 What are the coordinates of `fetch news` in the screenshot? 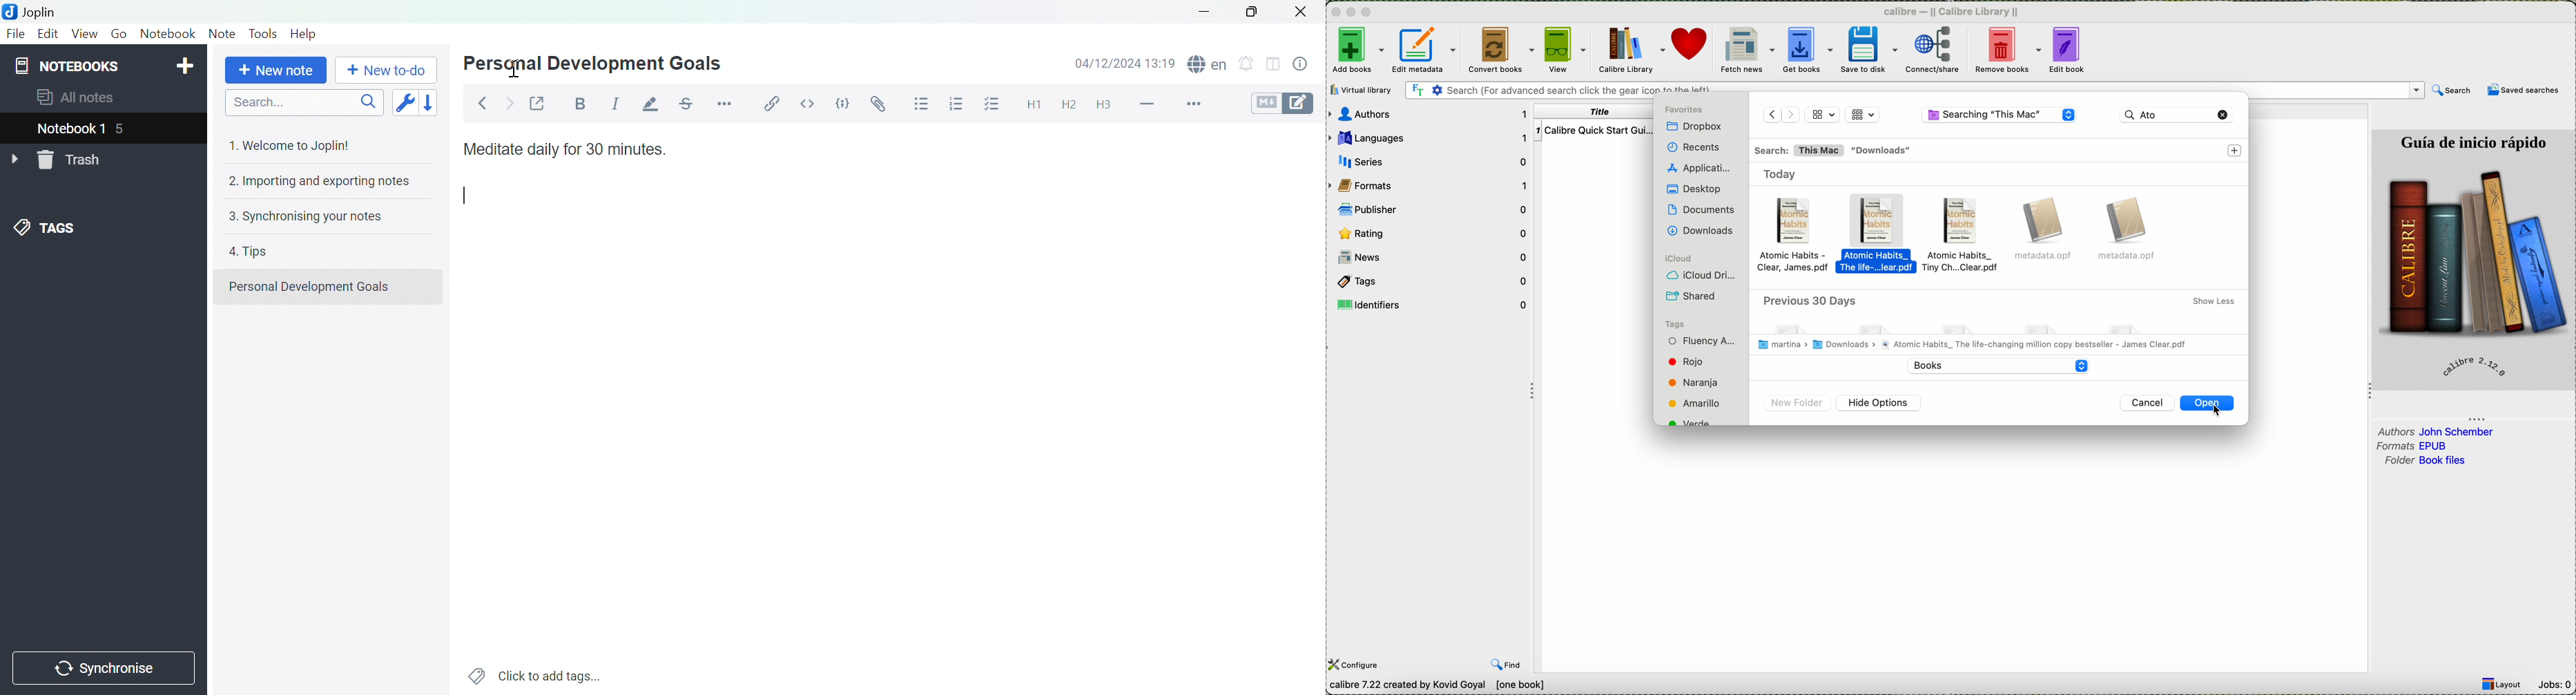 It's located at (1748, 51).